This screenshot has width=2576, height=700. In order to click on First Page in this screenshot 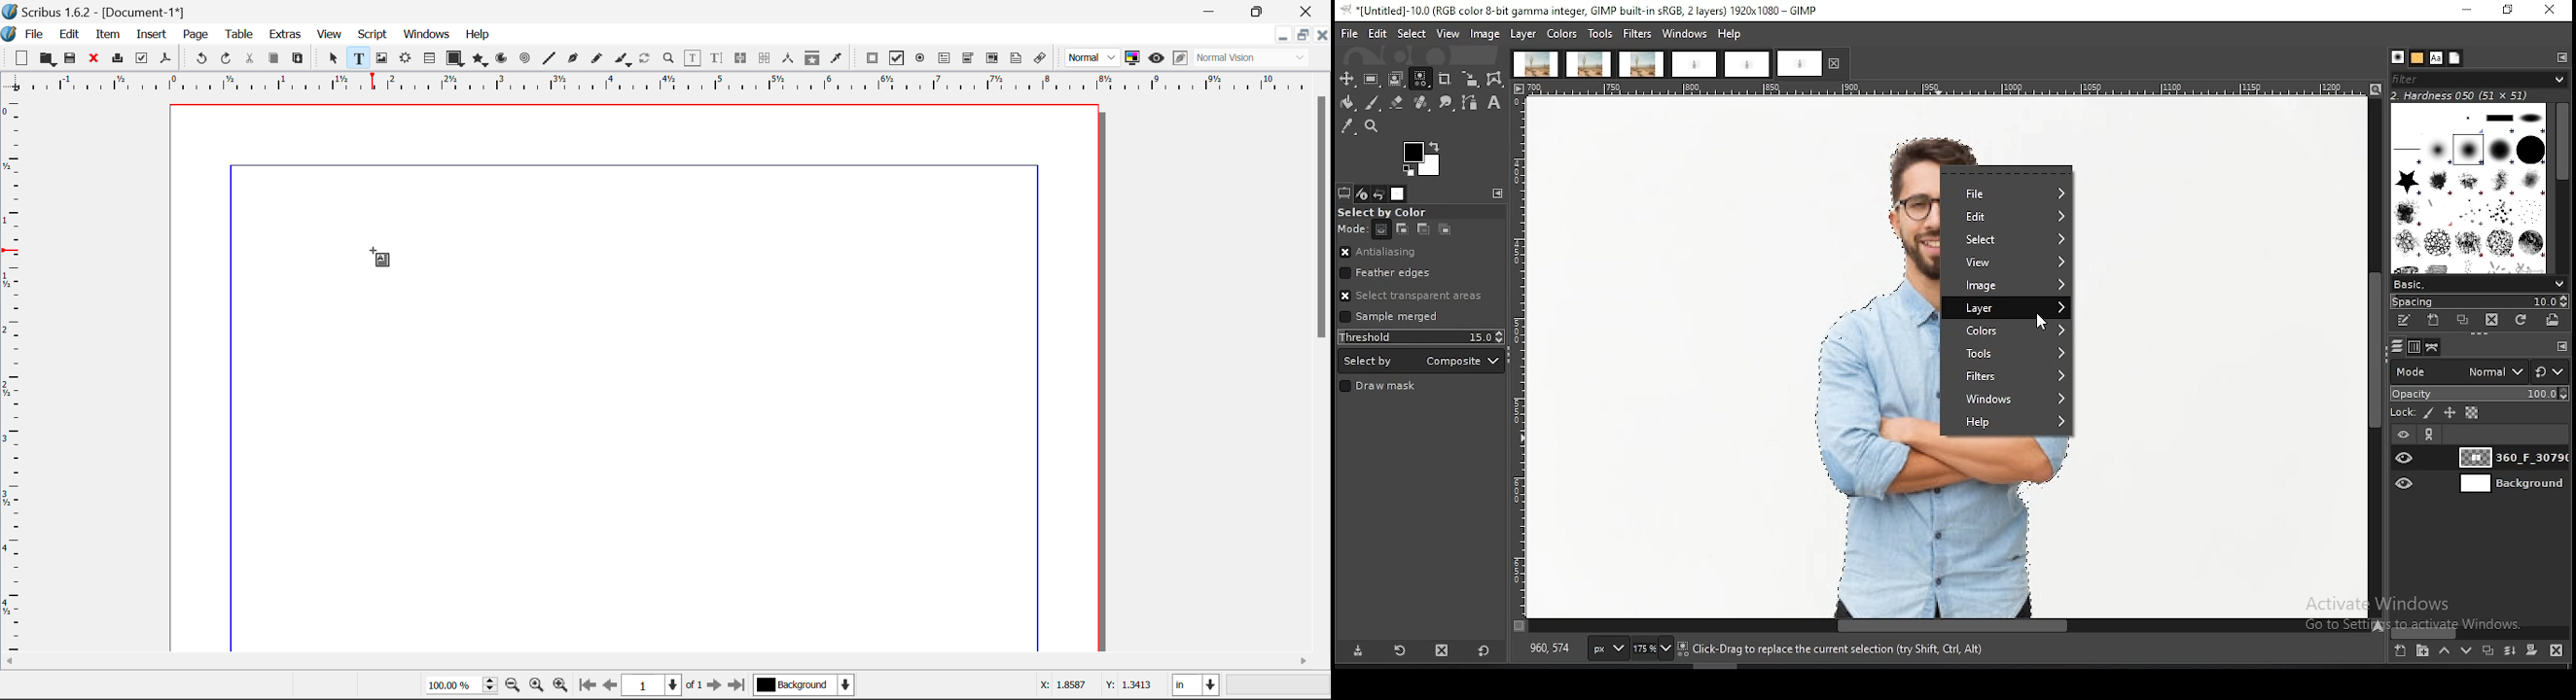, I will do `click(587, 687)`.